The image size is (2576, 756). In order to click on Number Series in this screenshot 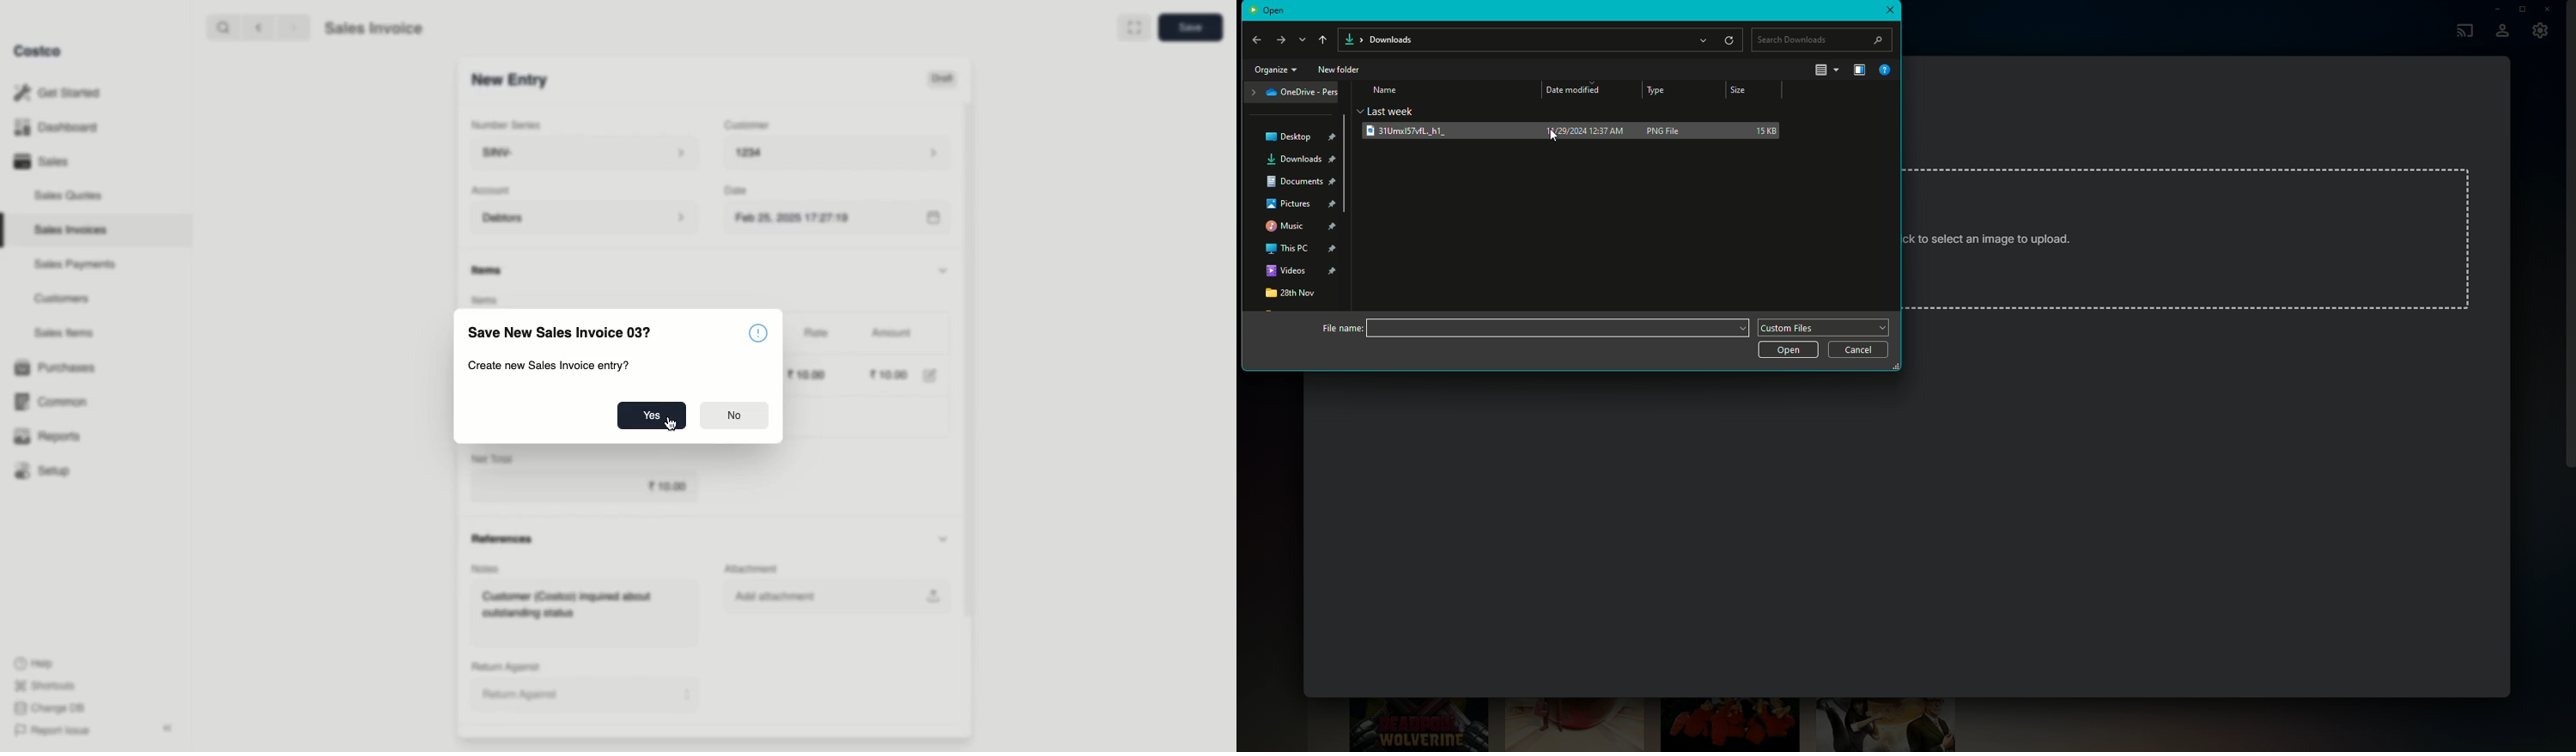, I will do `click(507, 124)`.